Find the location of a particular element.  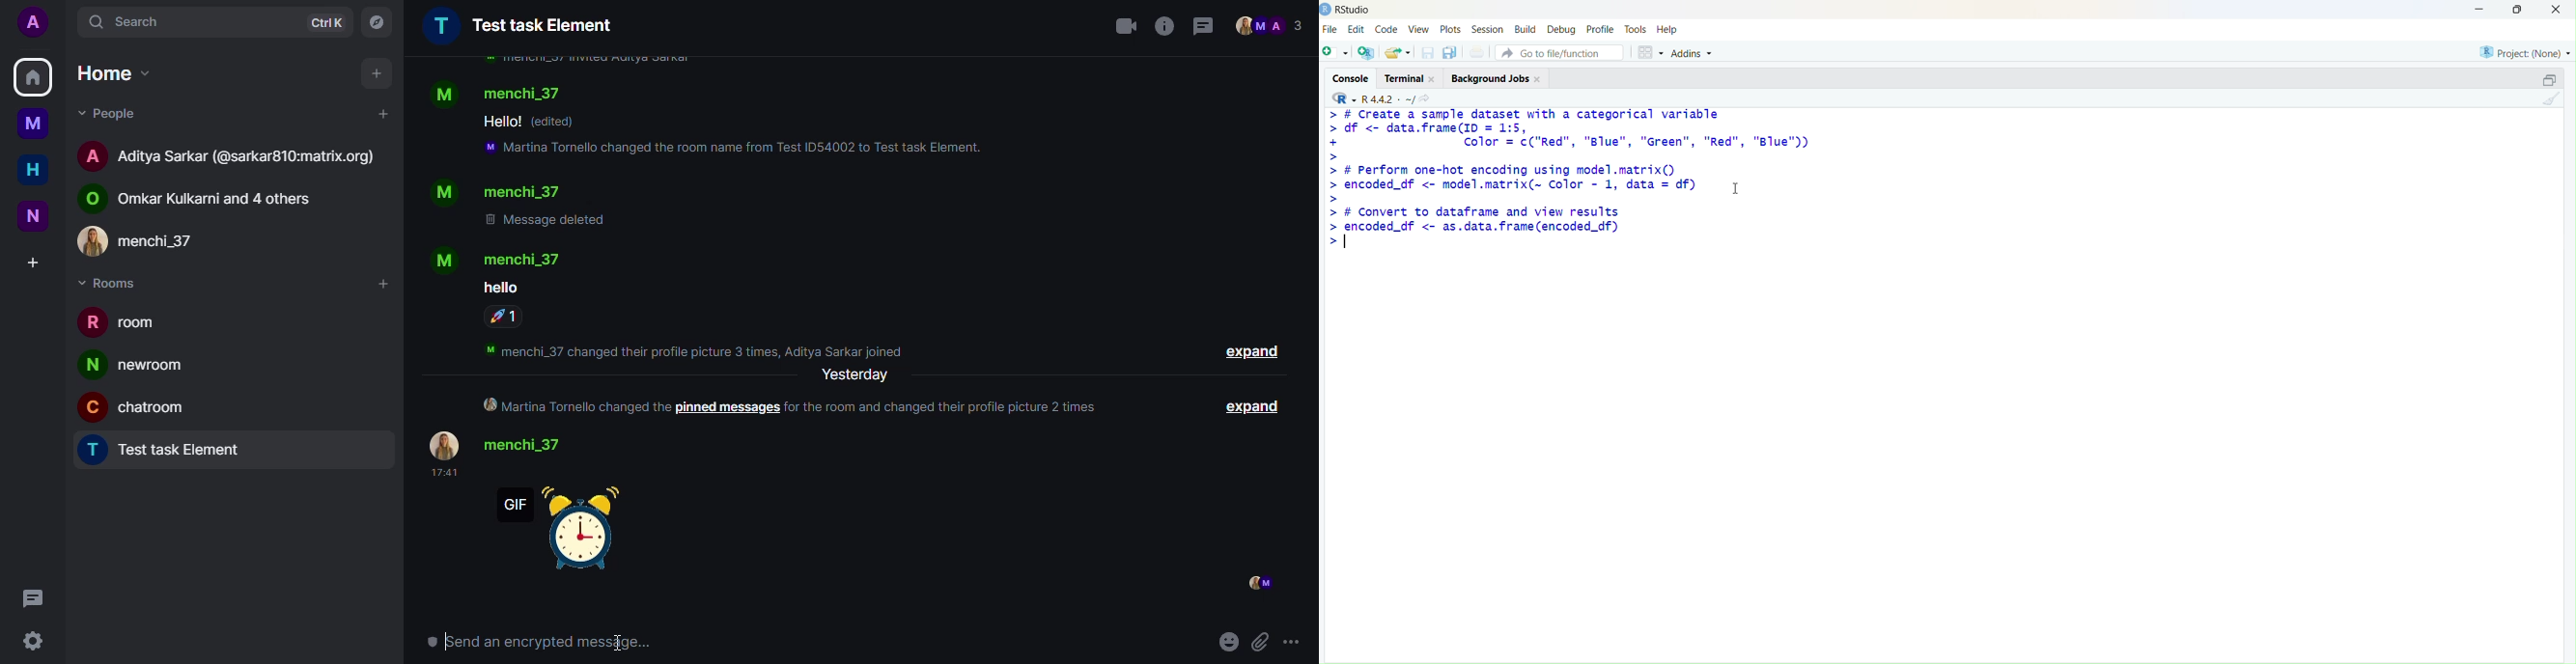

close is located at coordinates (1539, 79).